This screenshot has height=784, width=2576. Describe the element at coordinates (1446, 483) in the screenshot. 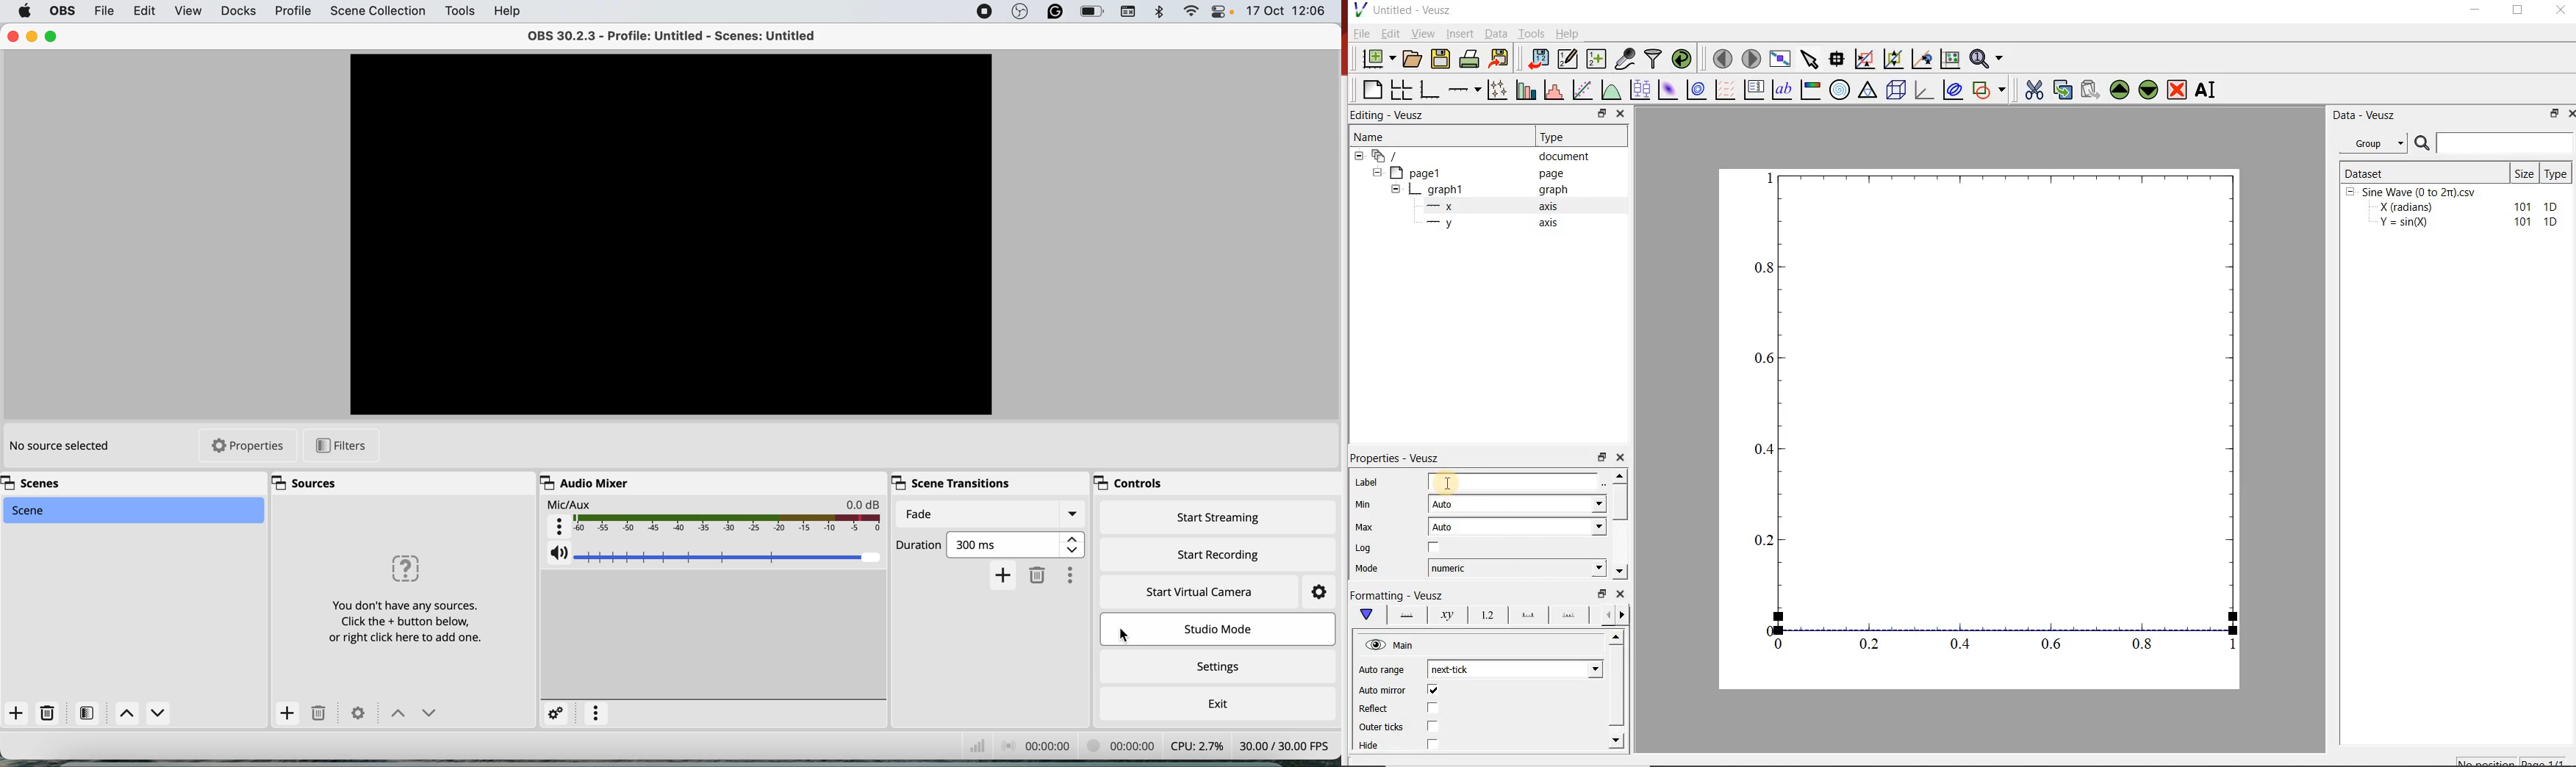

I see `Cursor` at that location.